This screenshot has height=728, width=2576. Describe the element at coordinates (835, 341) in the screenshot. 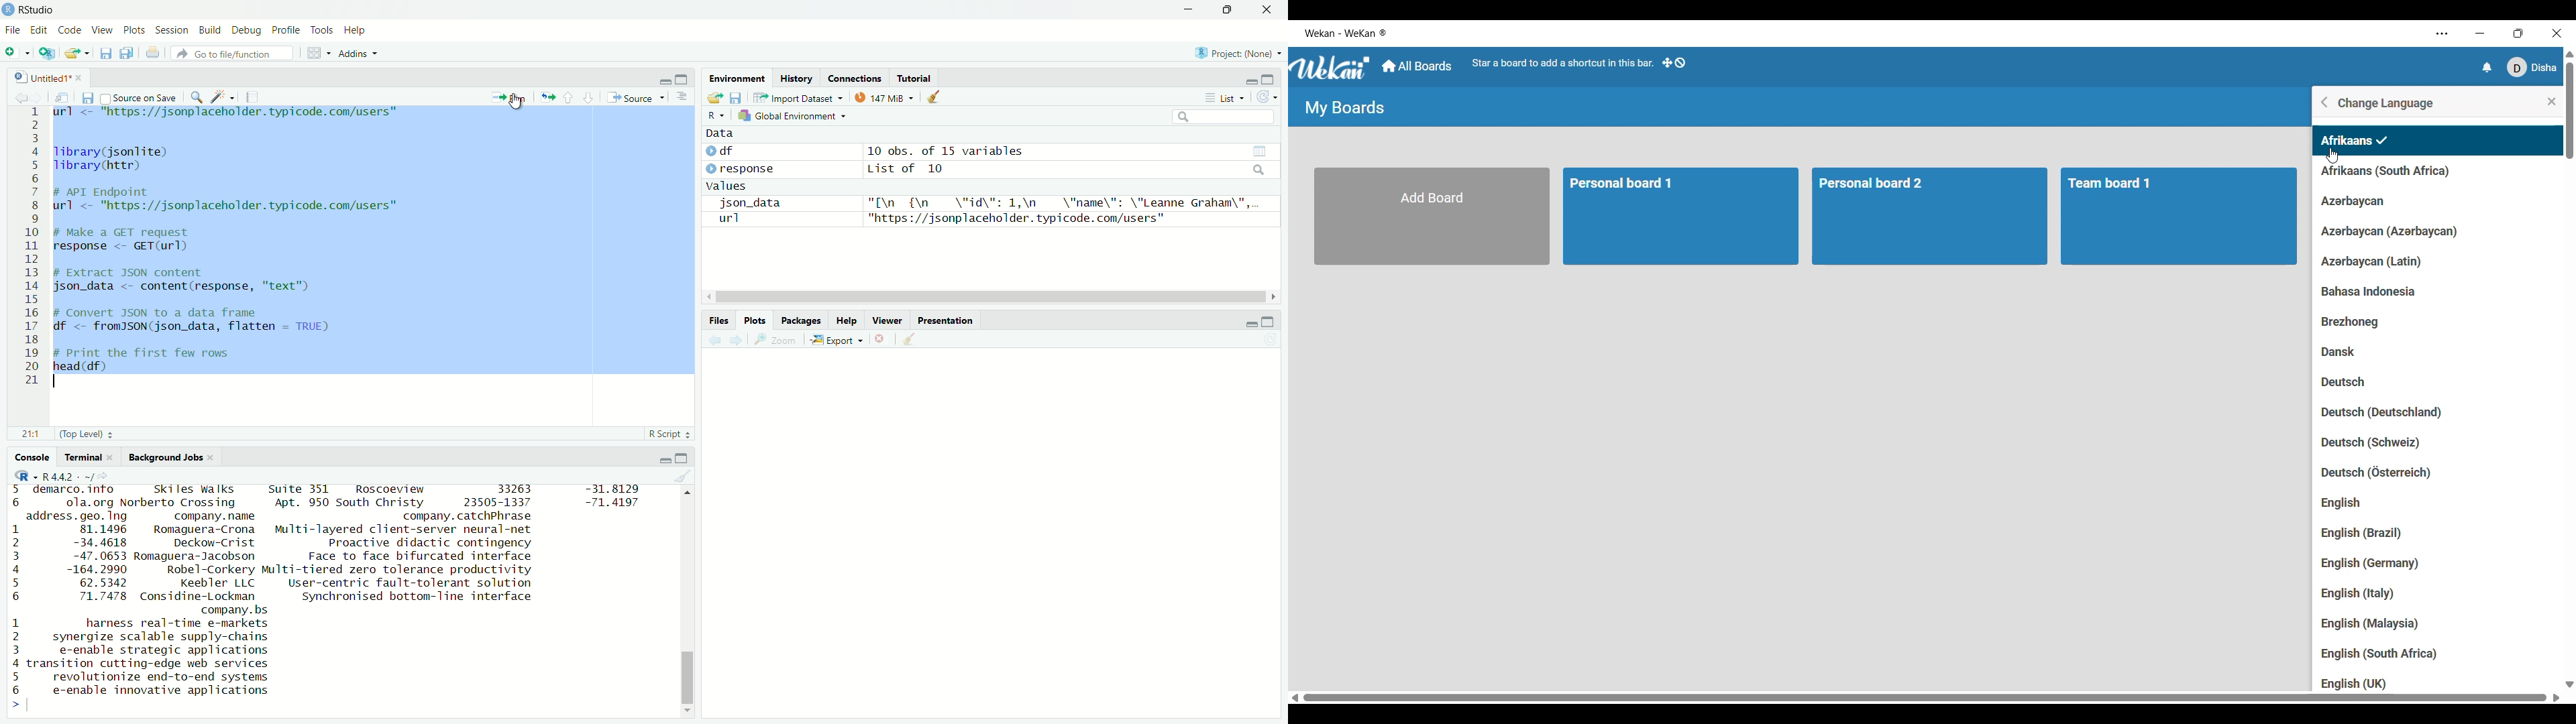

I see `Export` at that location.